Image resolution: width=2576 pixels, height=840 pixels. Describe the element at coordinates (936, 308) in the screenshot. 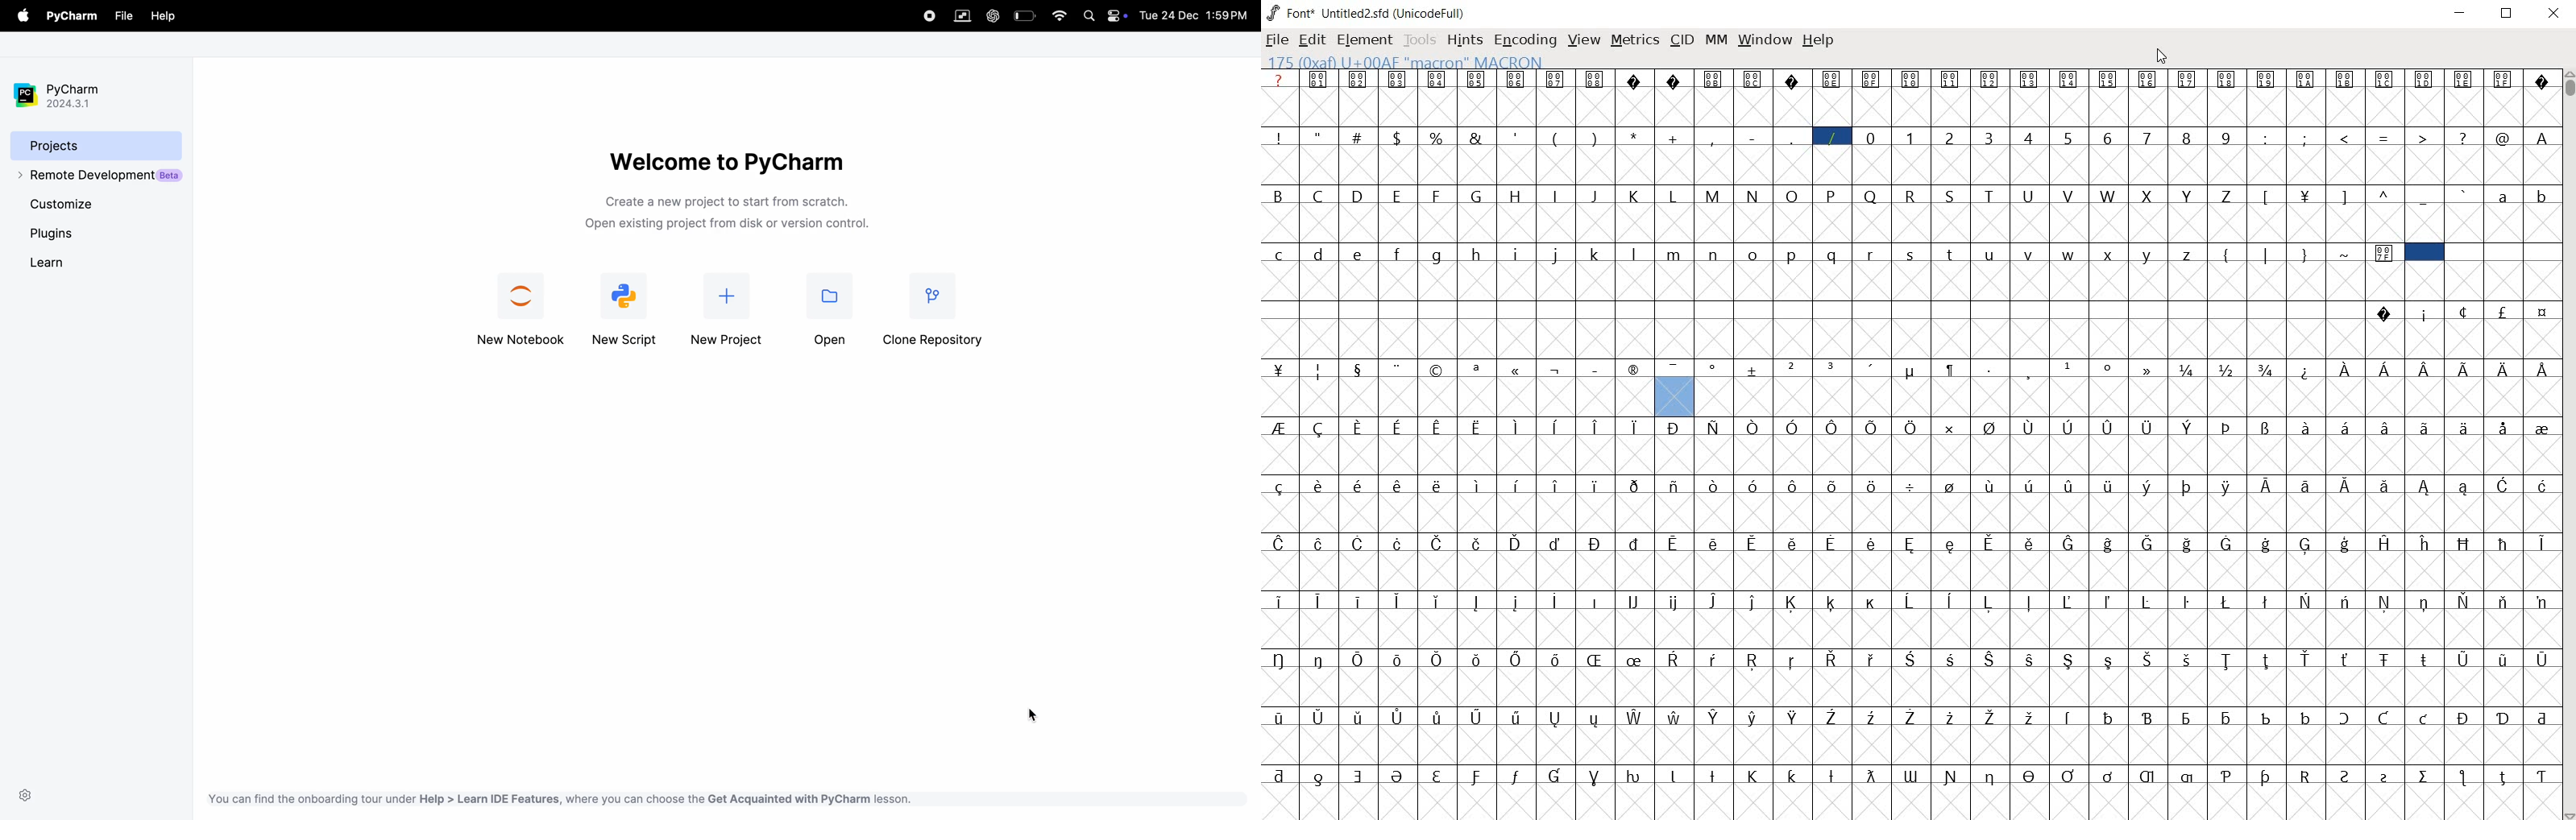

I see `clone repository` at that location.